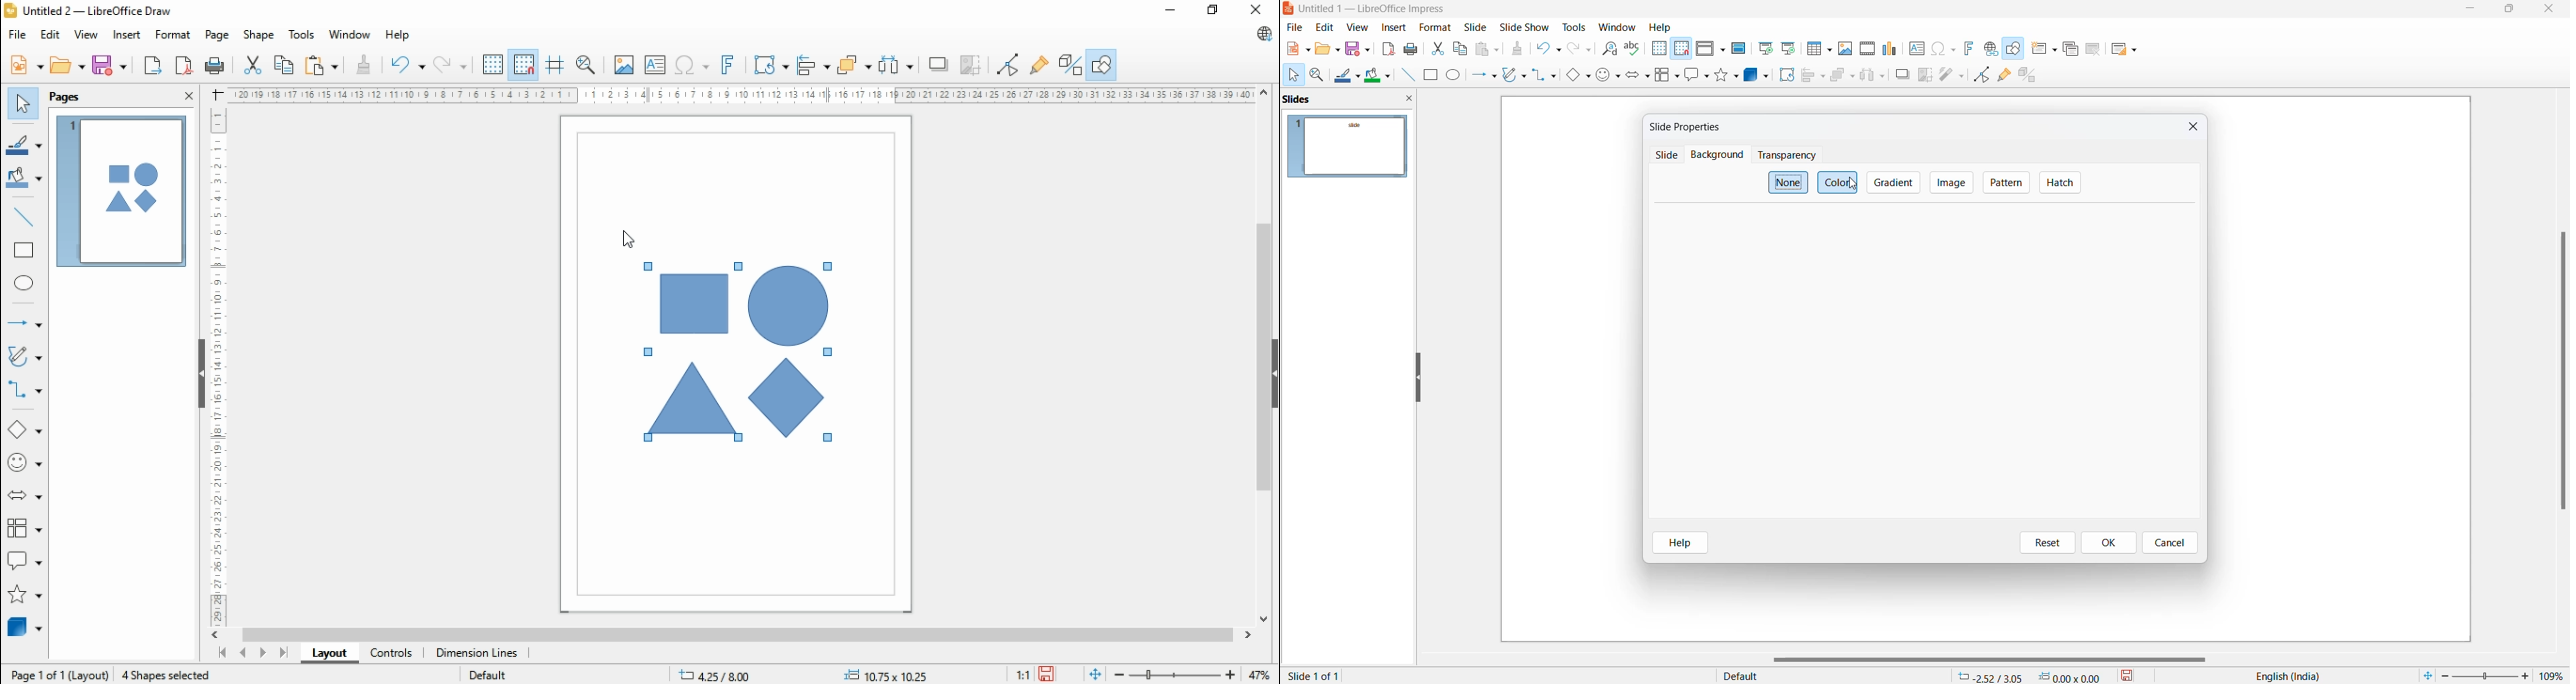  What do you see at coordinates (1580, 51) in the screenshot?
I see `redo ` at bounding box center [1580, 51].